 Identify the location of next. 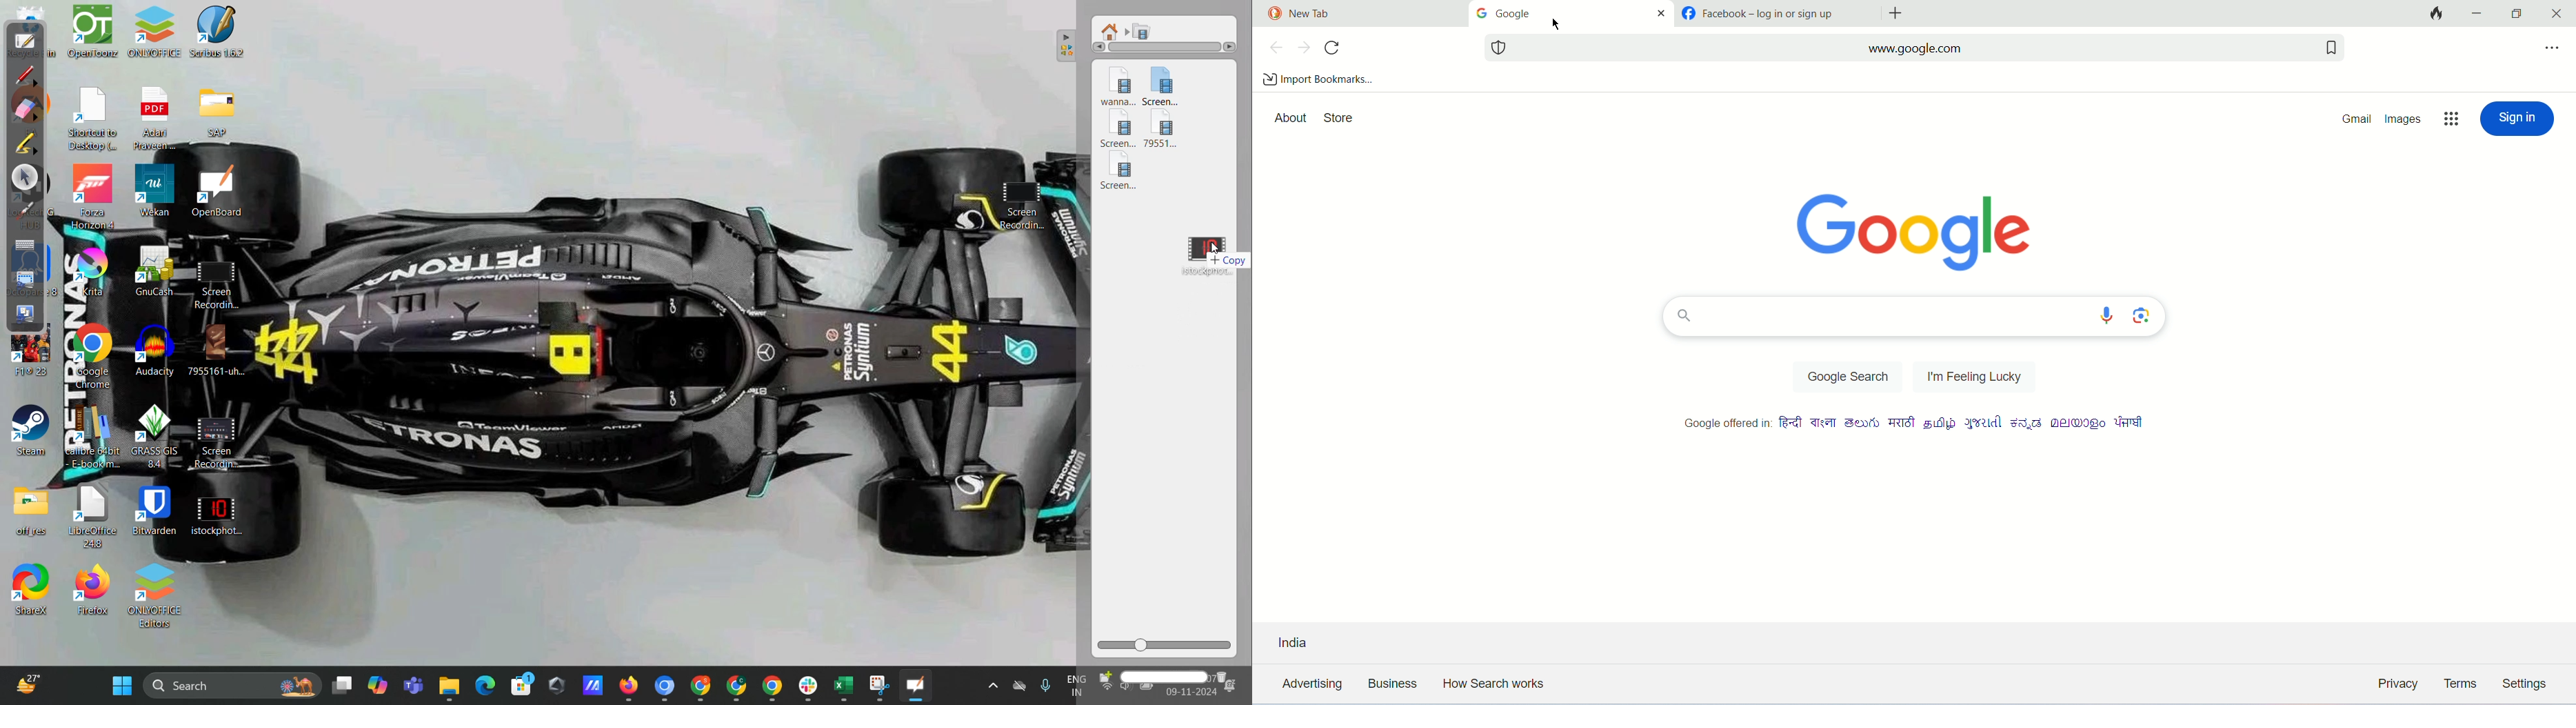
(1304, 49).